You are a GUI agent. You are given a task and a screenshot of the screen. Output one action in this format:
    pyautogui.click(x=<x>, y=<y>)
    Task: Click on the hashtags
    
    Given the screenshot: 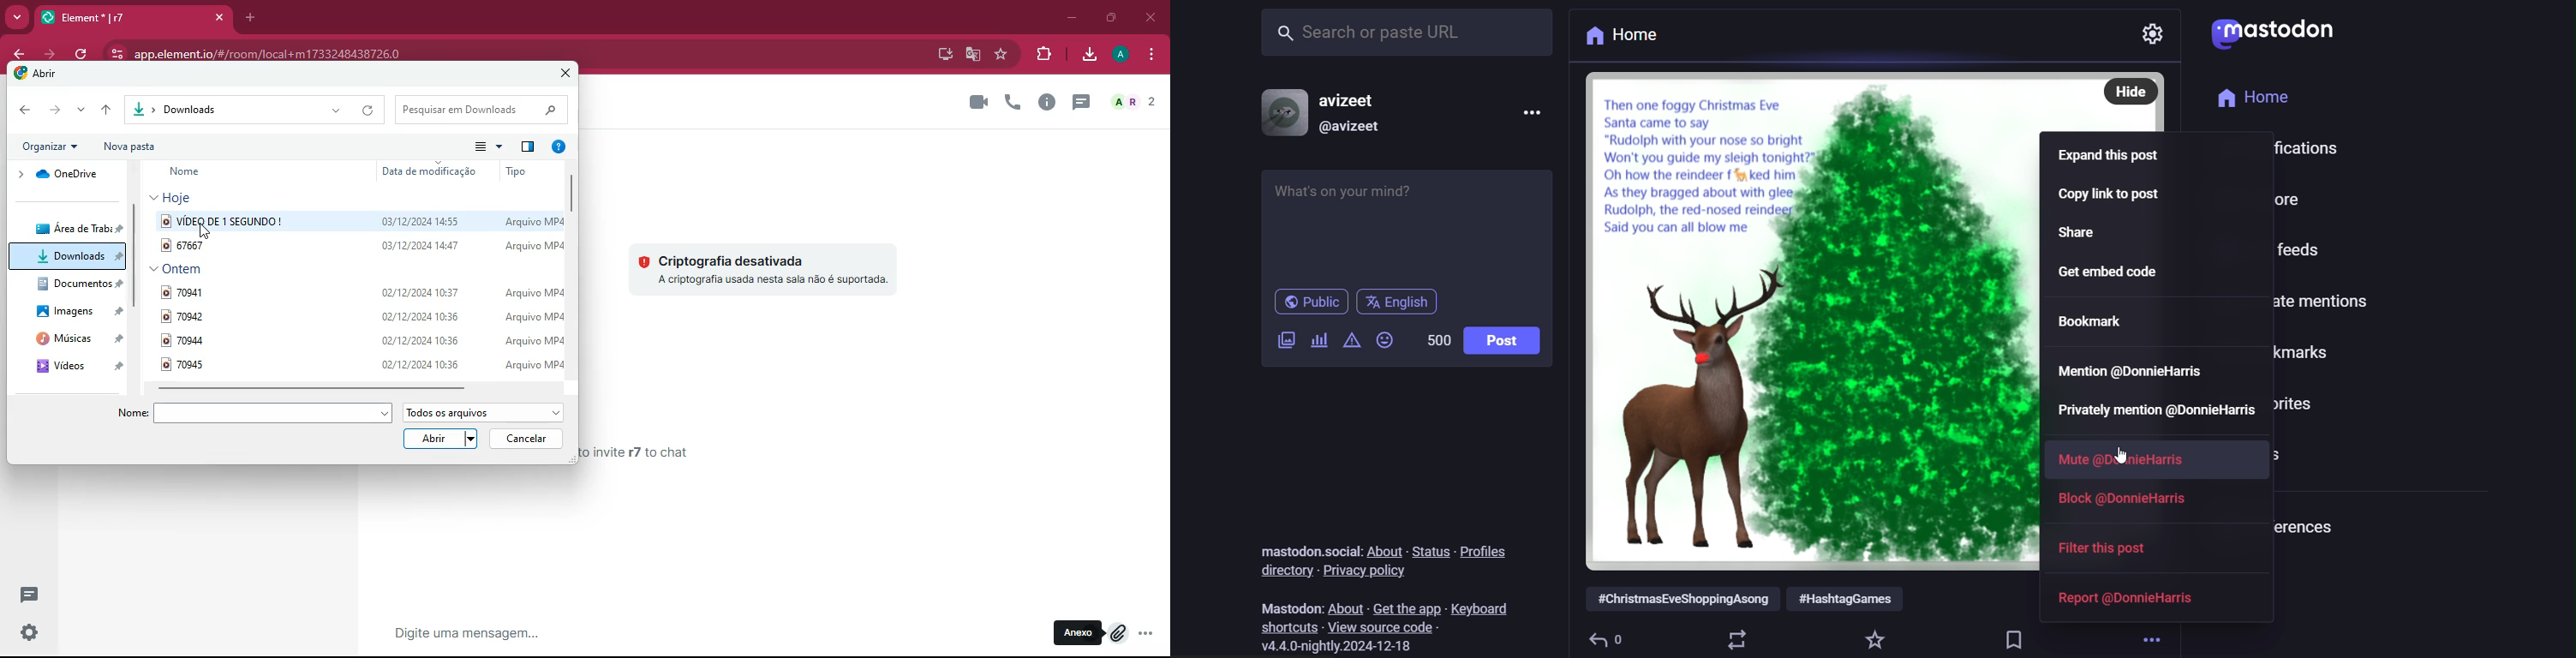 What is the action you would take?
    pyautogui.click(x=1745, y=600)
    